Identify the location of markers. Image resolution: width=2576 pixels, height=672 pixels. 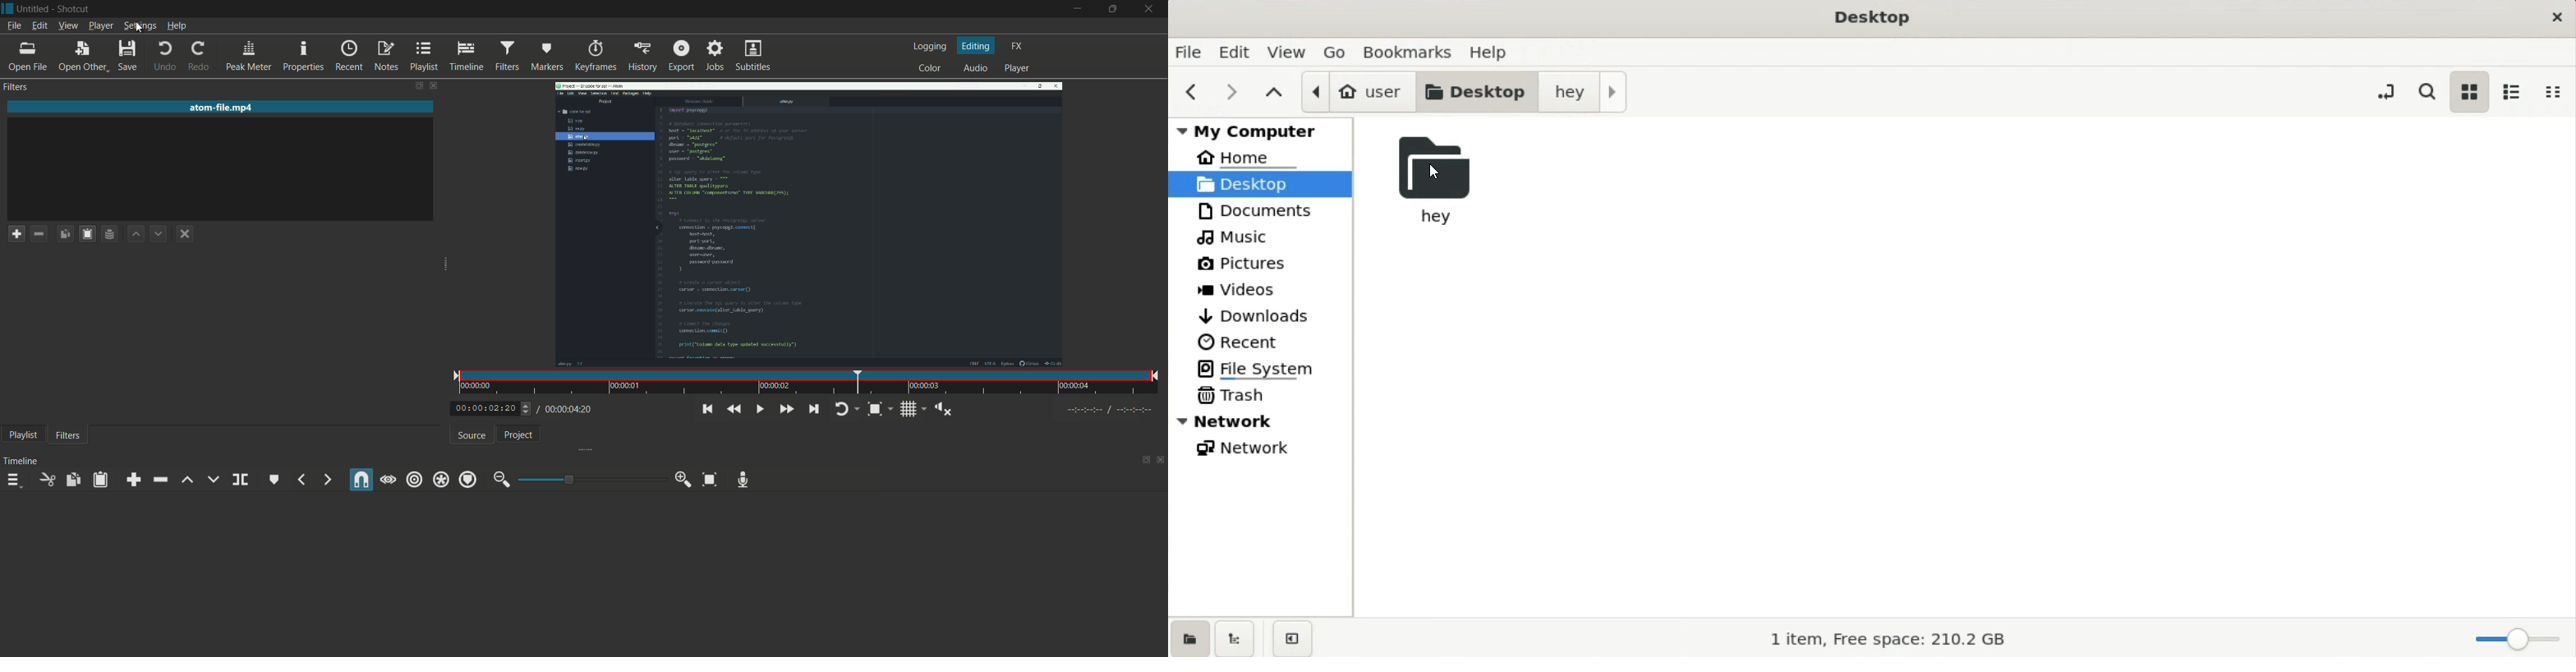
(548, 57).